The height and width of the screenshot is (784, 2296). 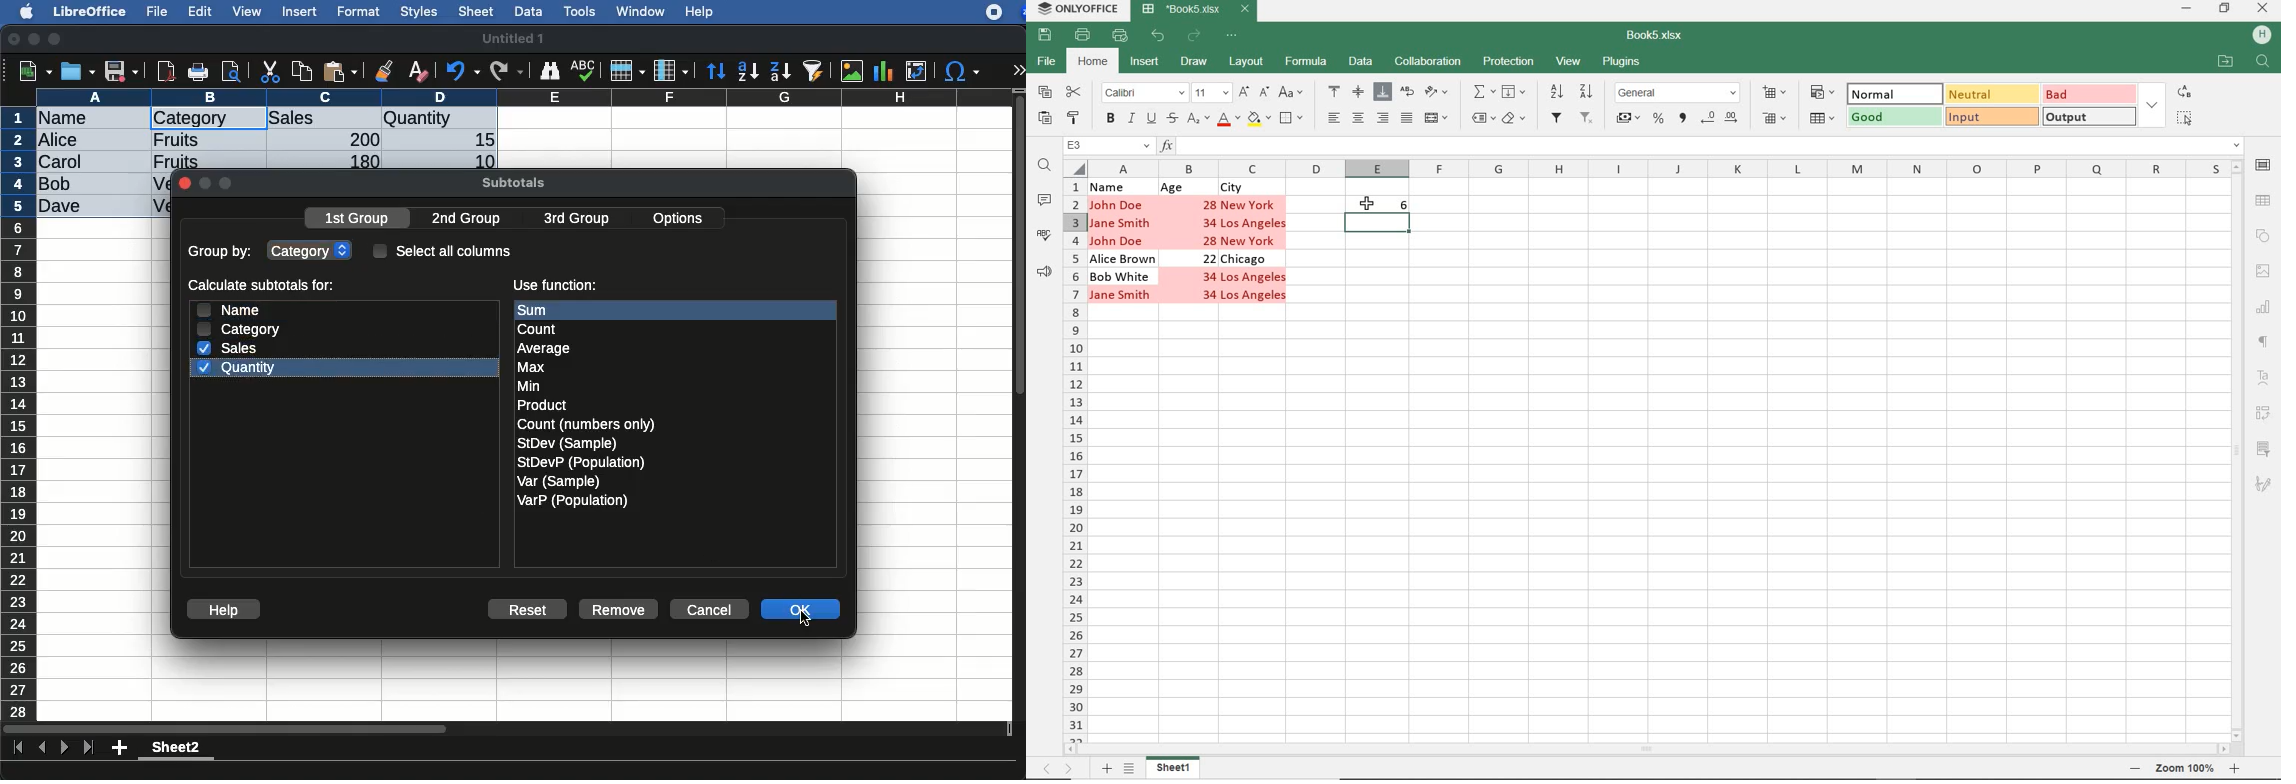 I want to click on ORIENTATION, so click(x=1441, y=93).